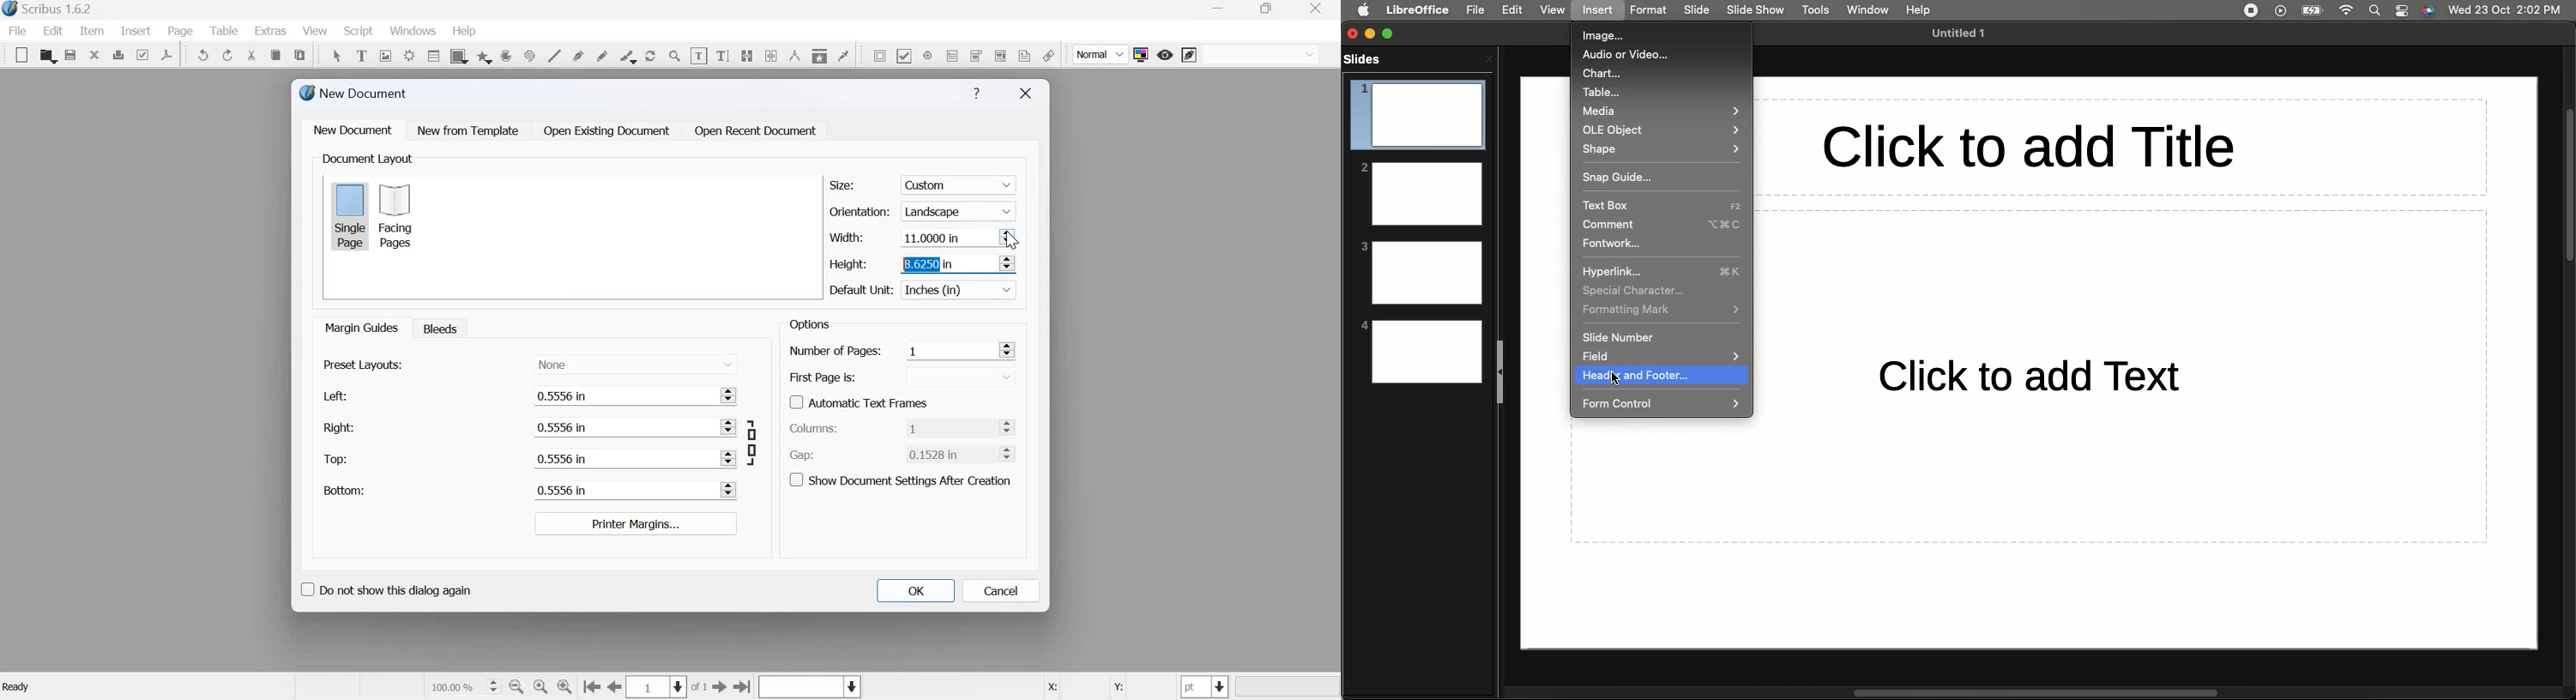 The image size is (2576, 700). I want to click on Date/time, so click(2508, 9).